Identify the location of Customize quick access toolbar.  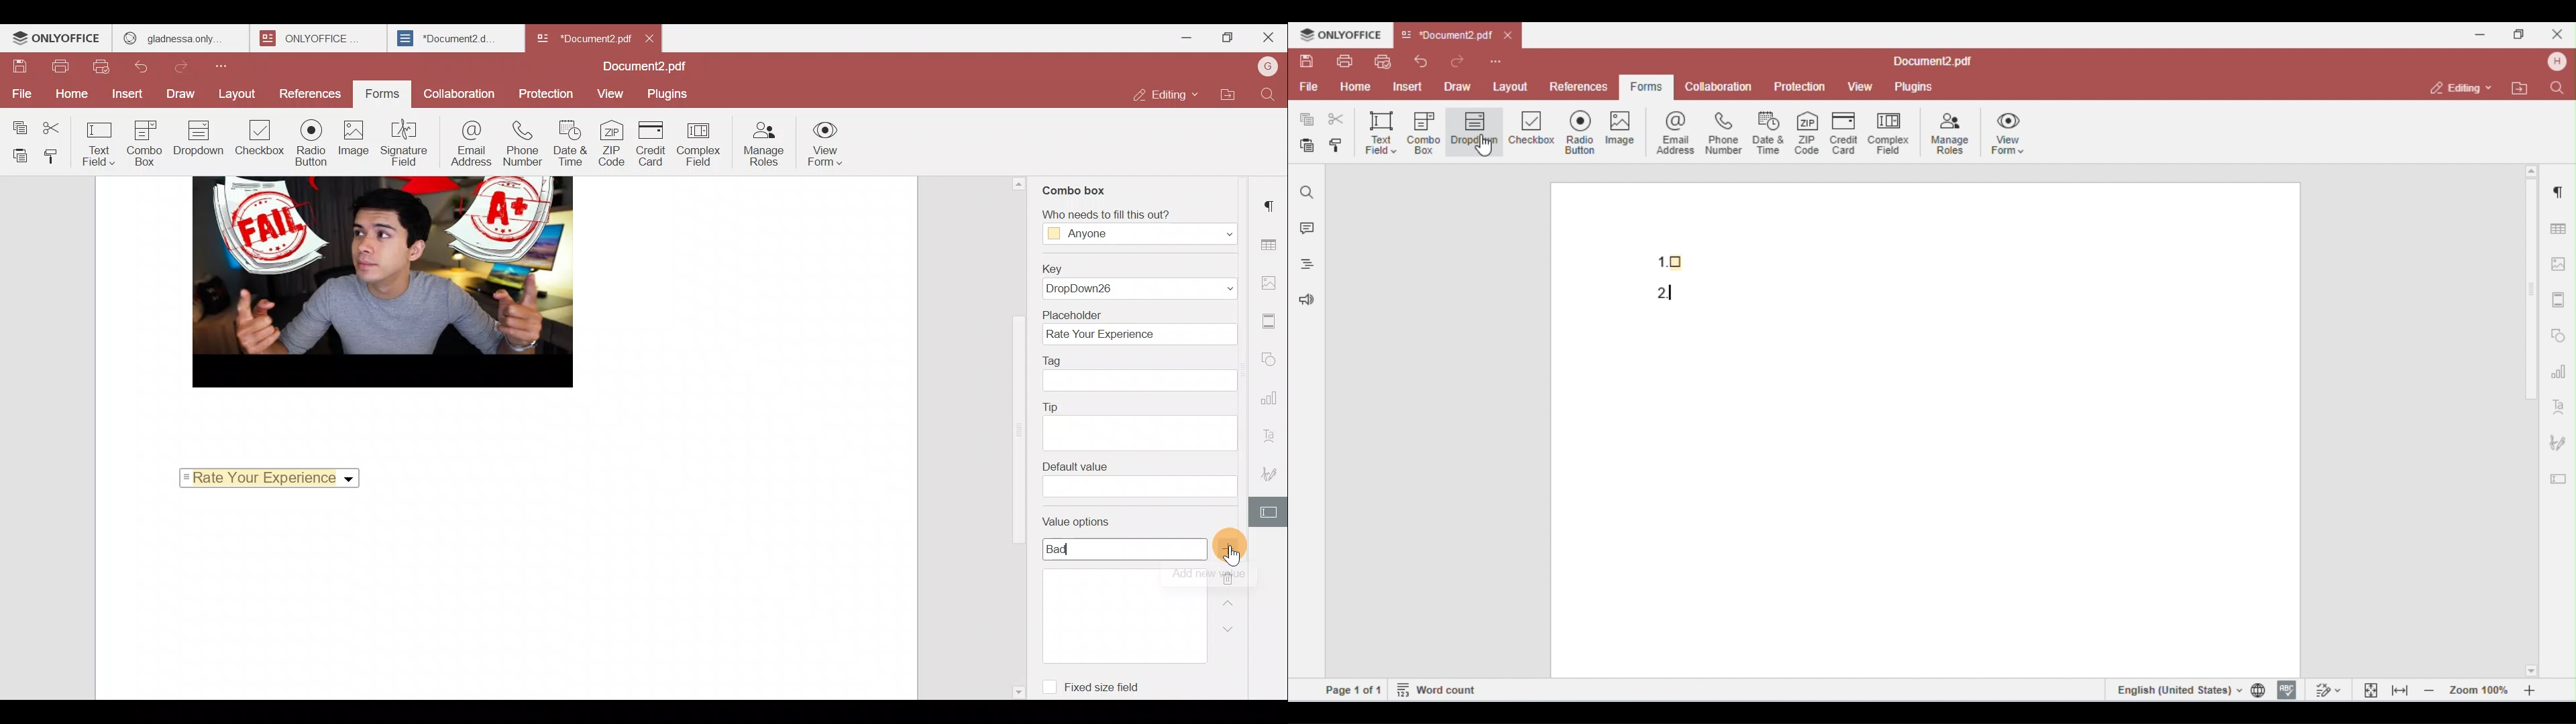
(225, 68).